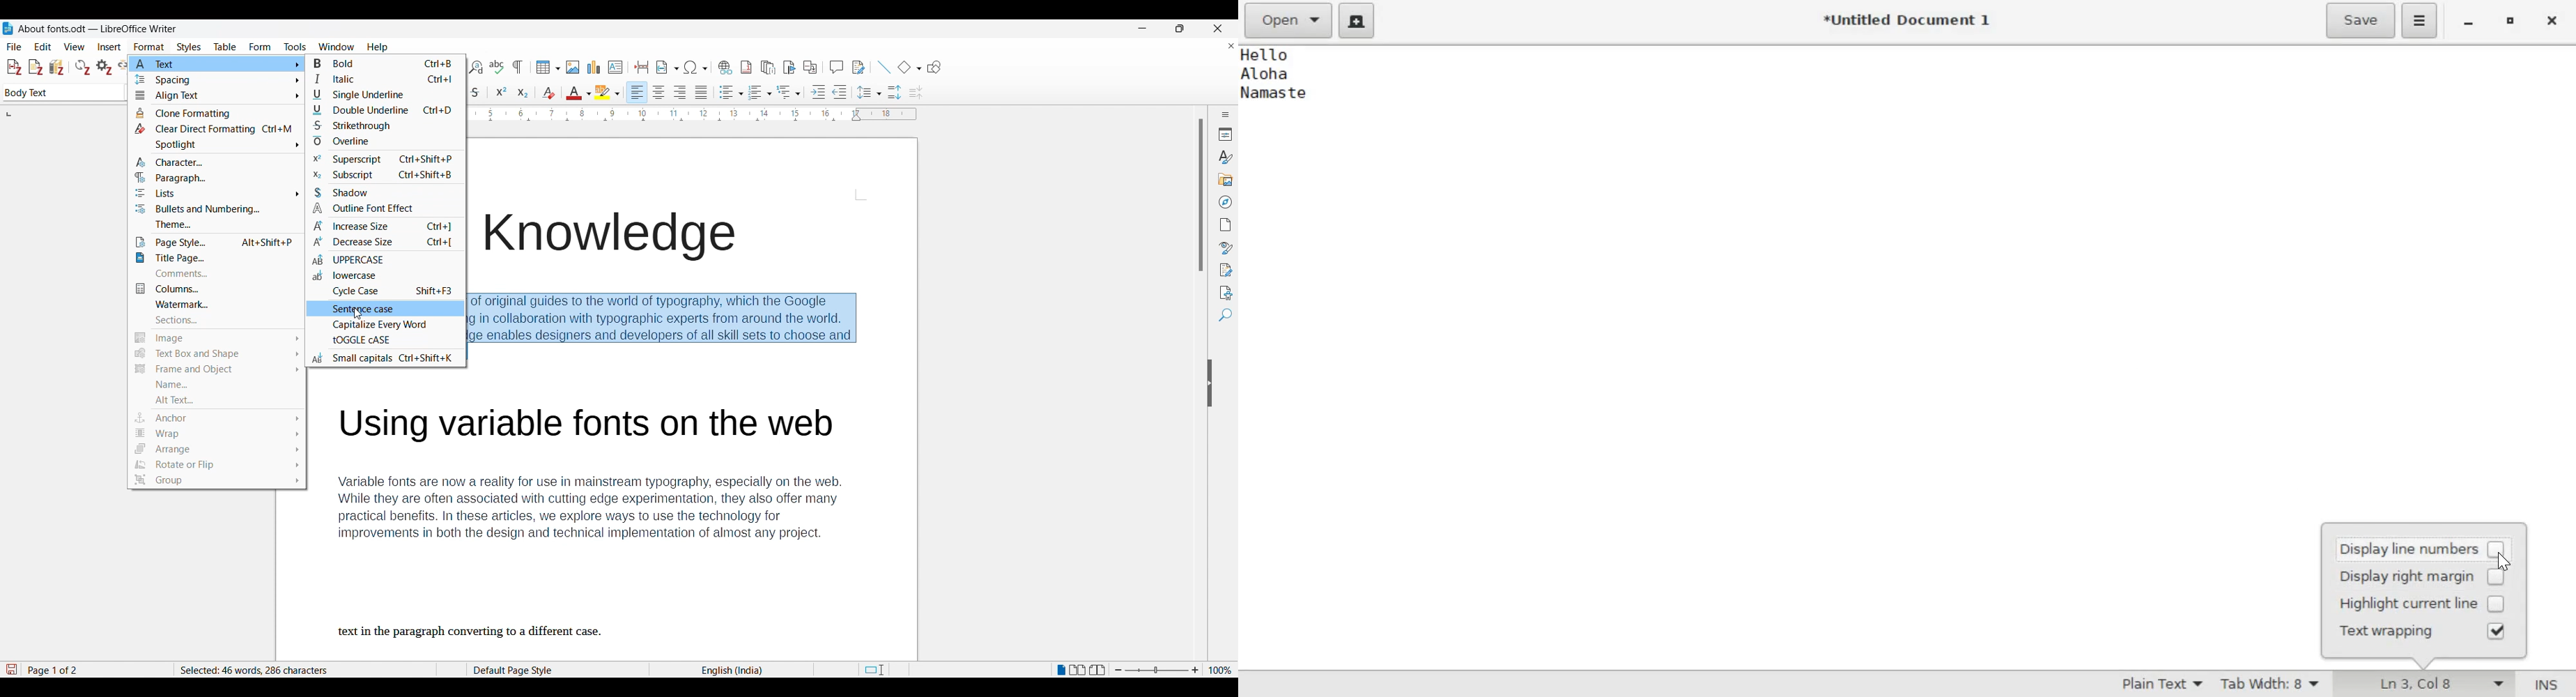 This screenshot has height=700, width=2576. Describe the element at coordinates (348, 278) in the screenshot. I see `Lowercase` at that location.